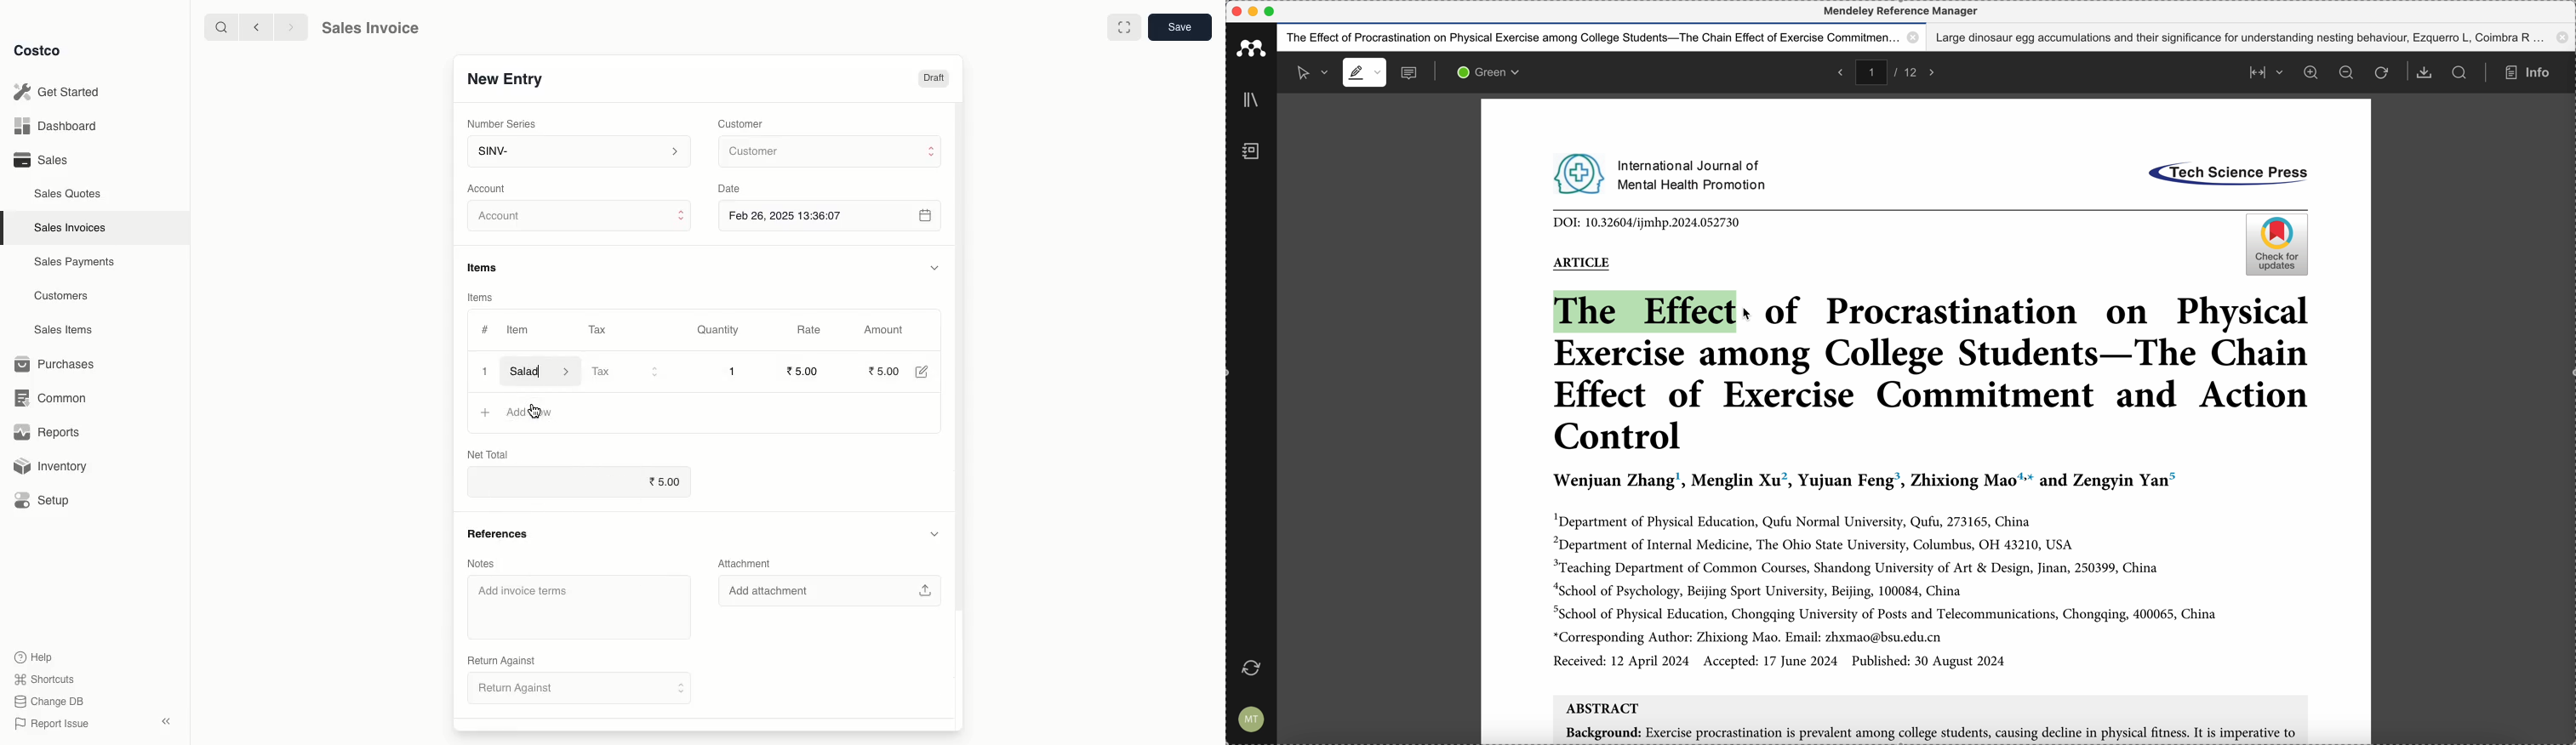 The image size is (2576, 756). Describe the element at coordinates (1251, 153) in the screenshot. I see `notebook` at that location.